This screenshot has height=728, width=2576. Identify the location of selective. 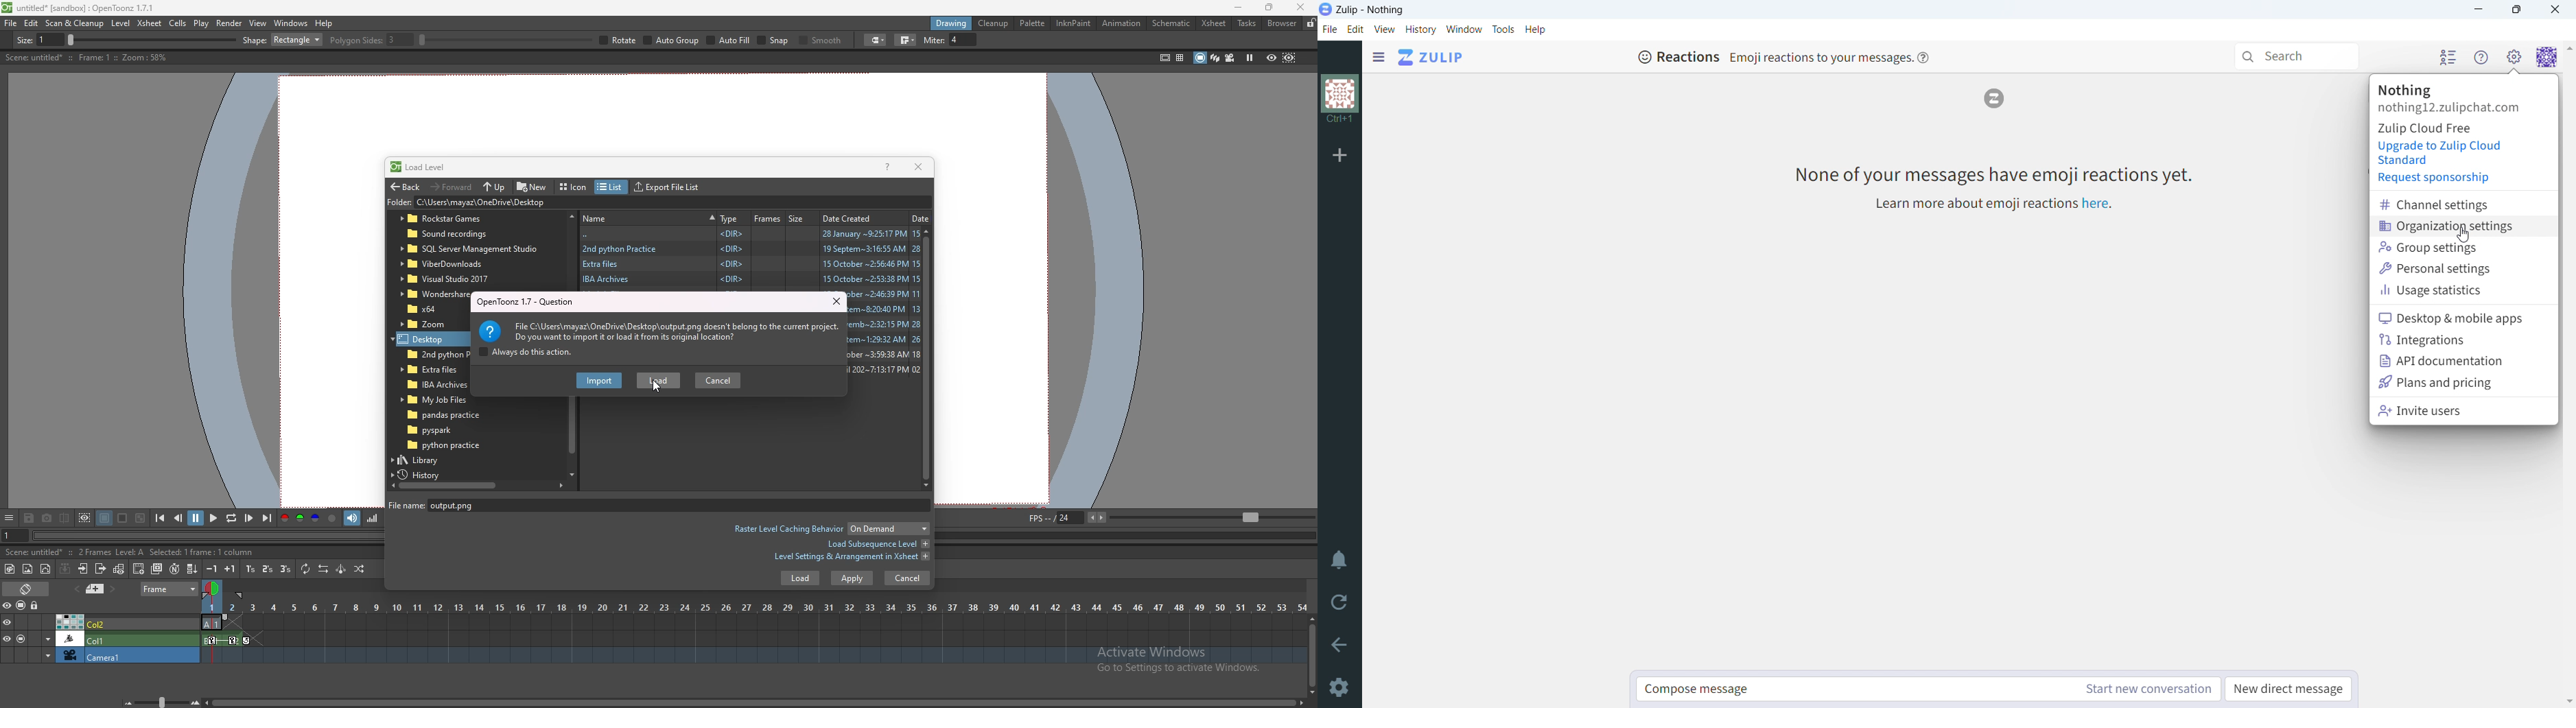
(943, 40).